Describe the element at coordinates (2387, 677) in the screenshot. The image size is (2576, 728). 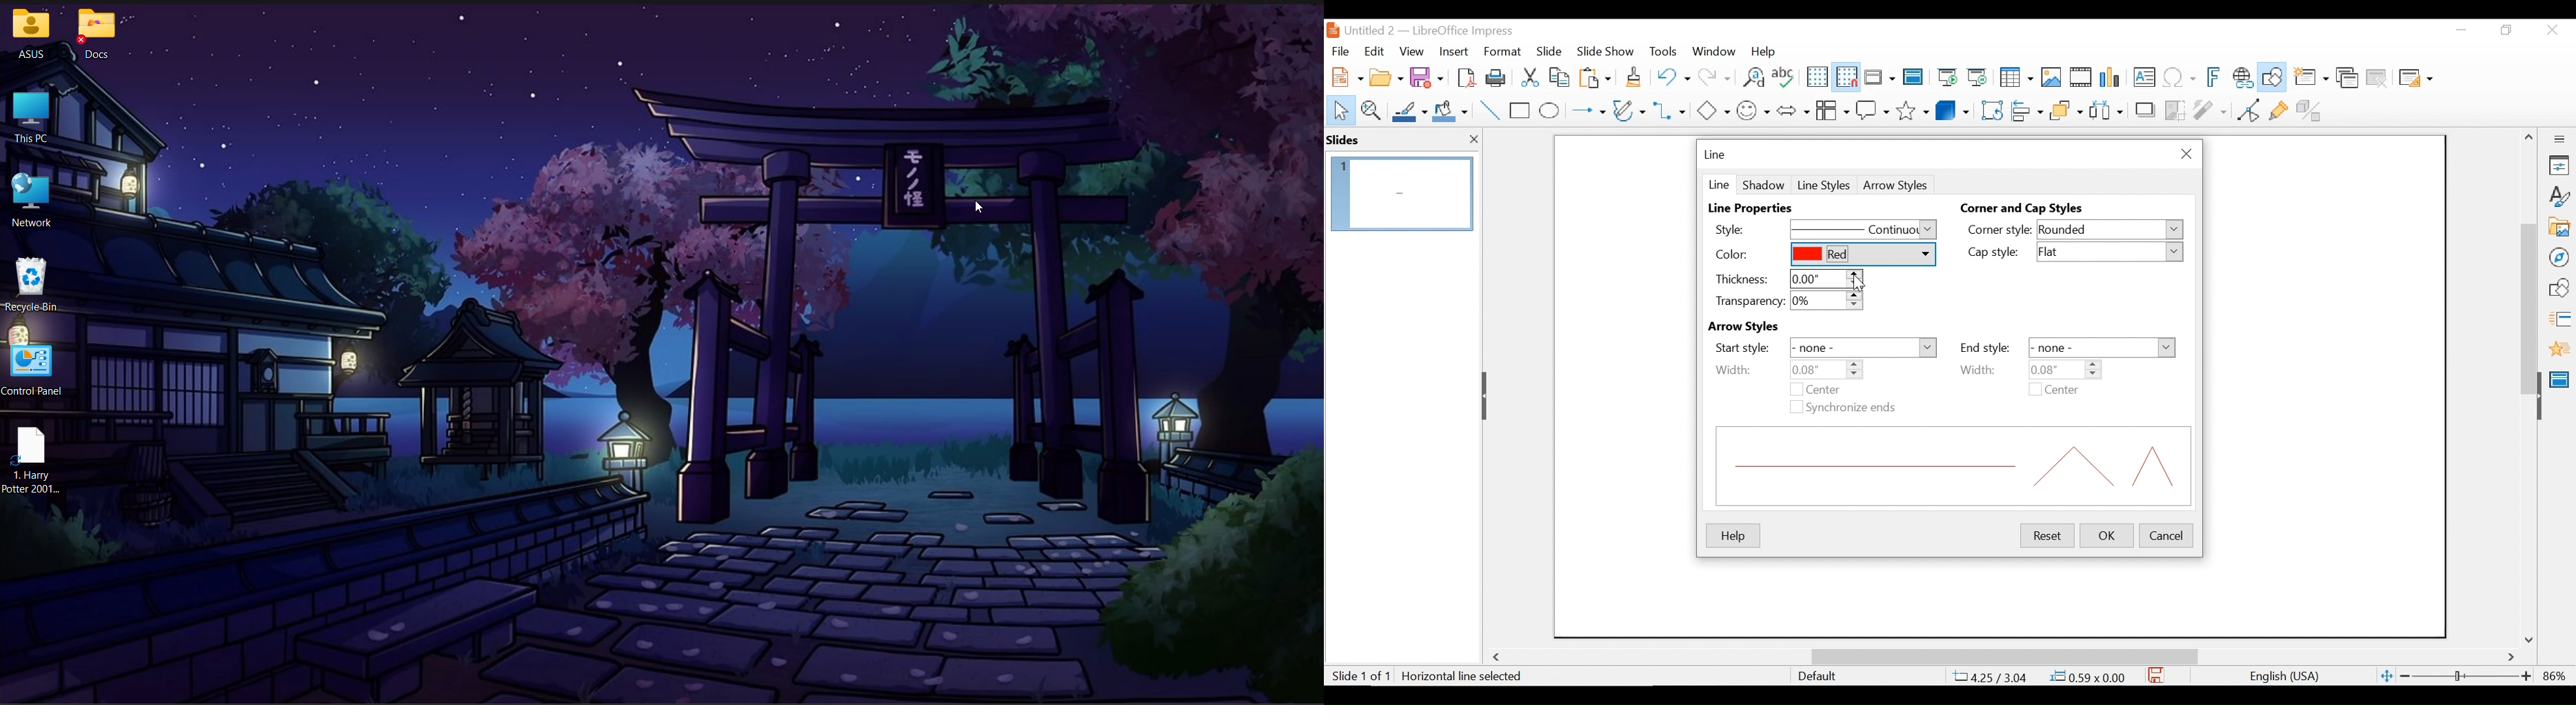
I see `Fit Slide to current window` at that location.